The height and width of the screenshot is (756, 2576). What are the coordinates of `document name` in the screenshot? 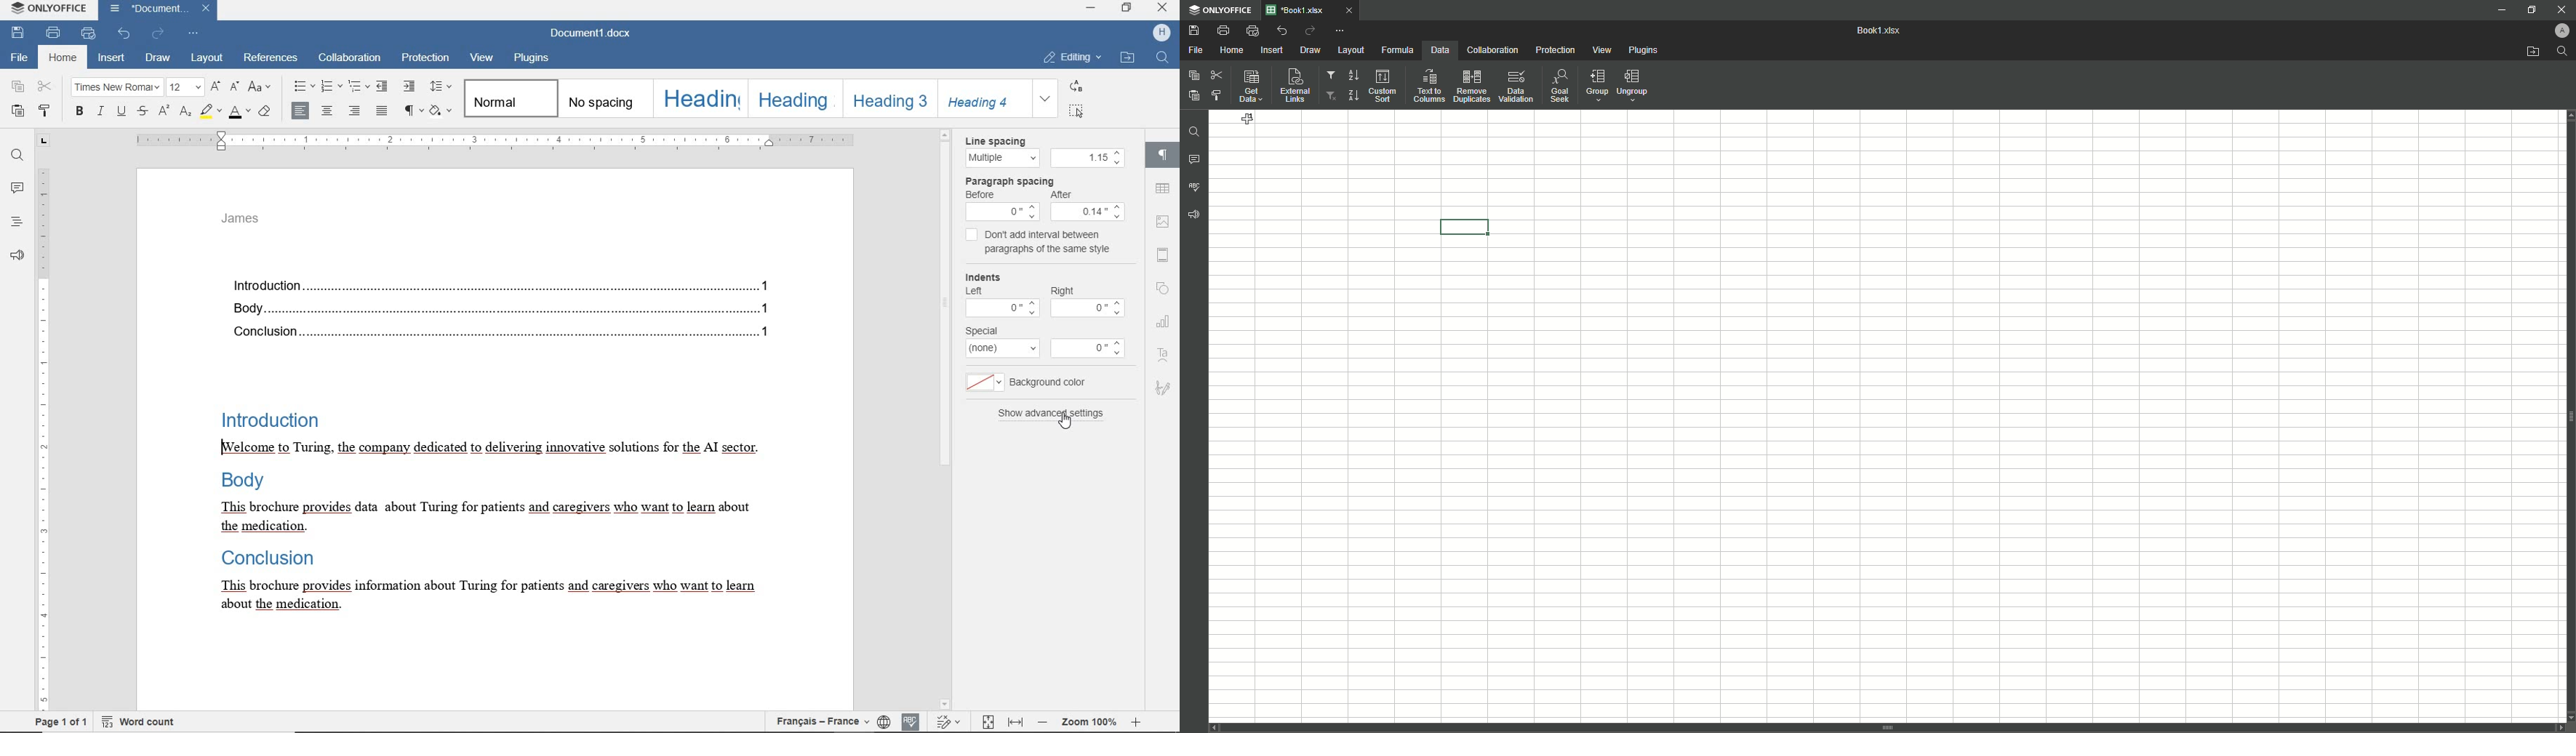 It's located at (158, 11).